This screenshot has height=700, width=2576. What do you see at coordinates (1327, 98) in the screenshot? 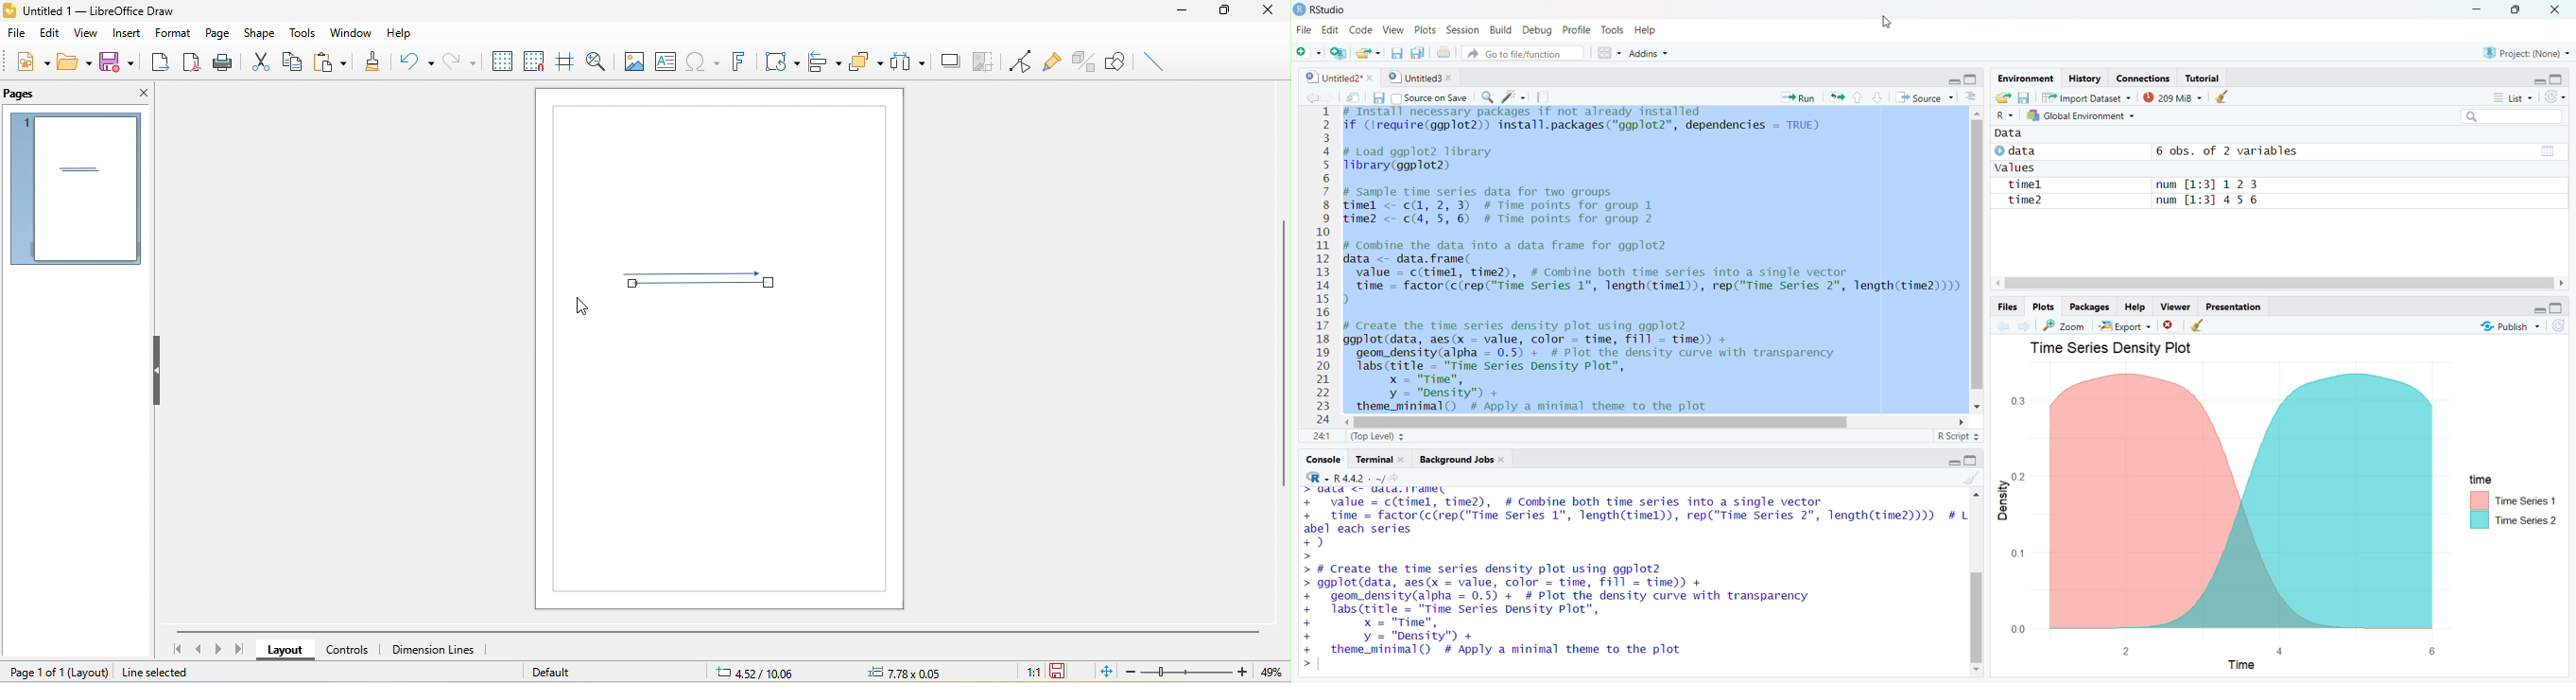
I see `Forward` at bounding box center [1327, 98].